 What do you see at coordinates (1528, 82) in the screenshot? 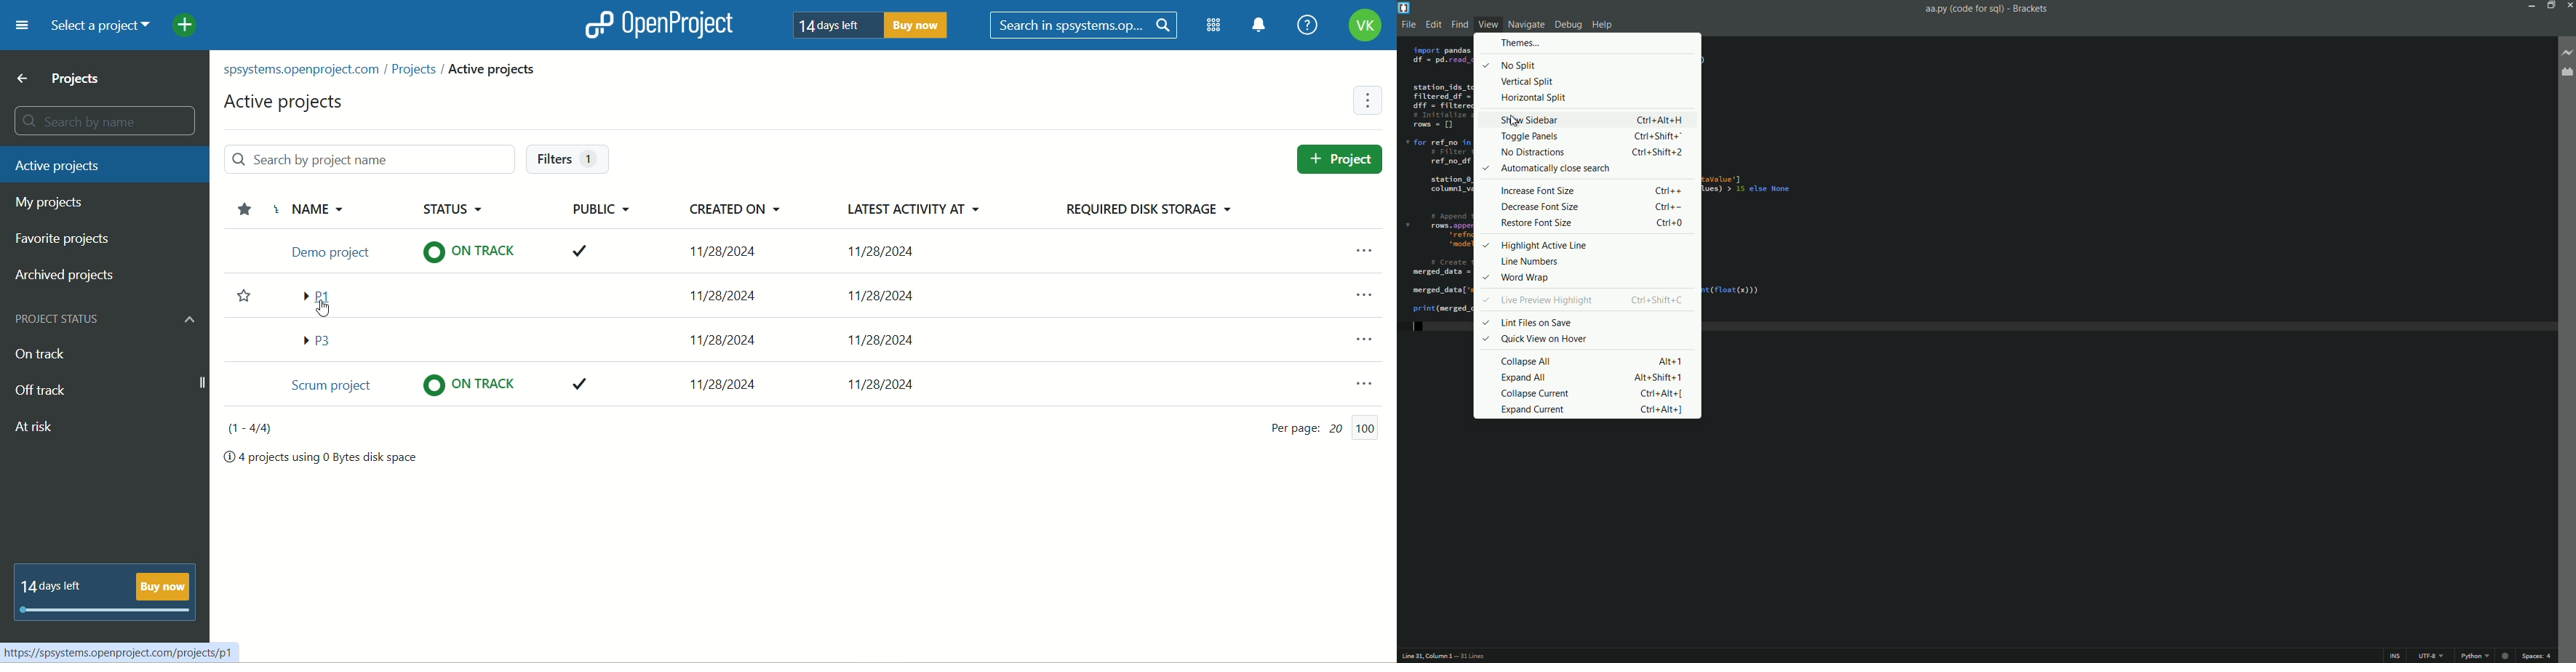
I see `vertical split` at bounding box center [1528, 82].